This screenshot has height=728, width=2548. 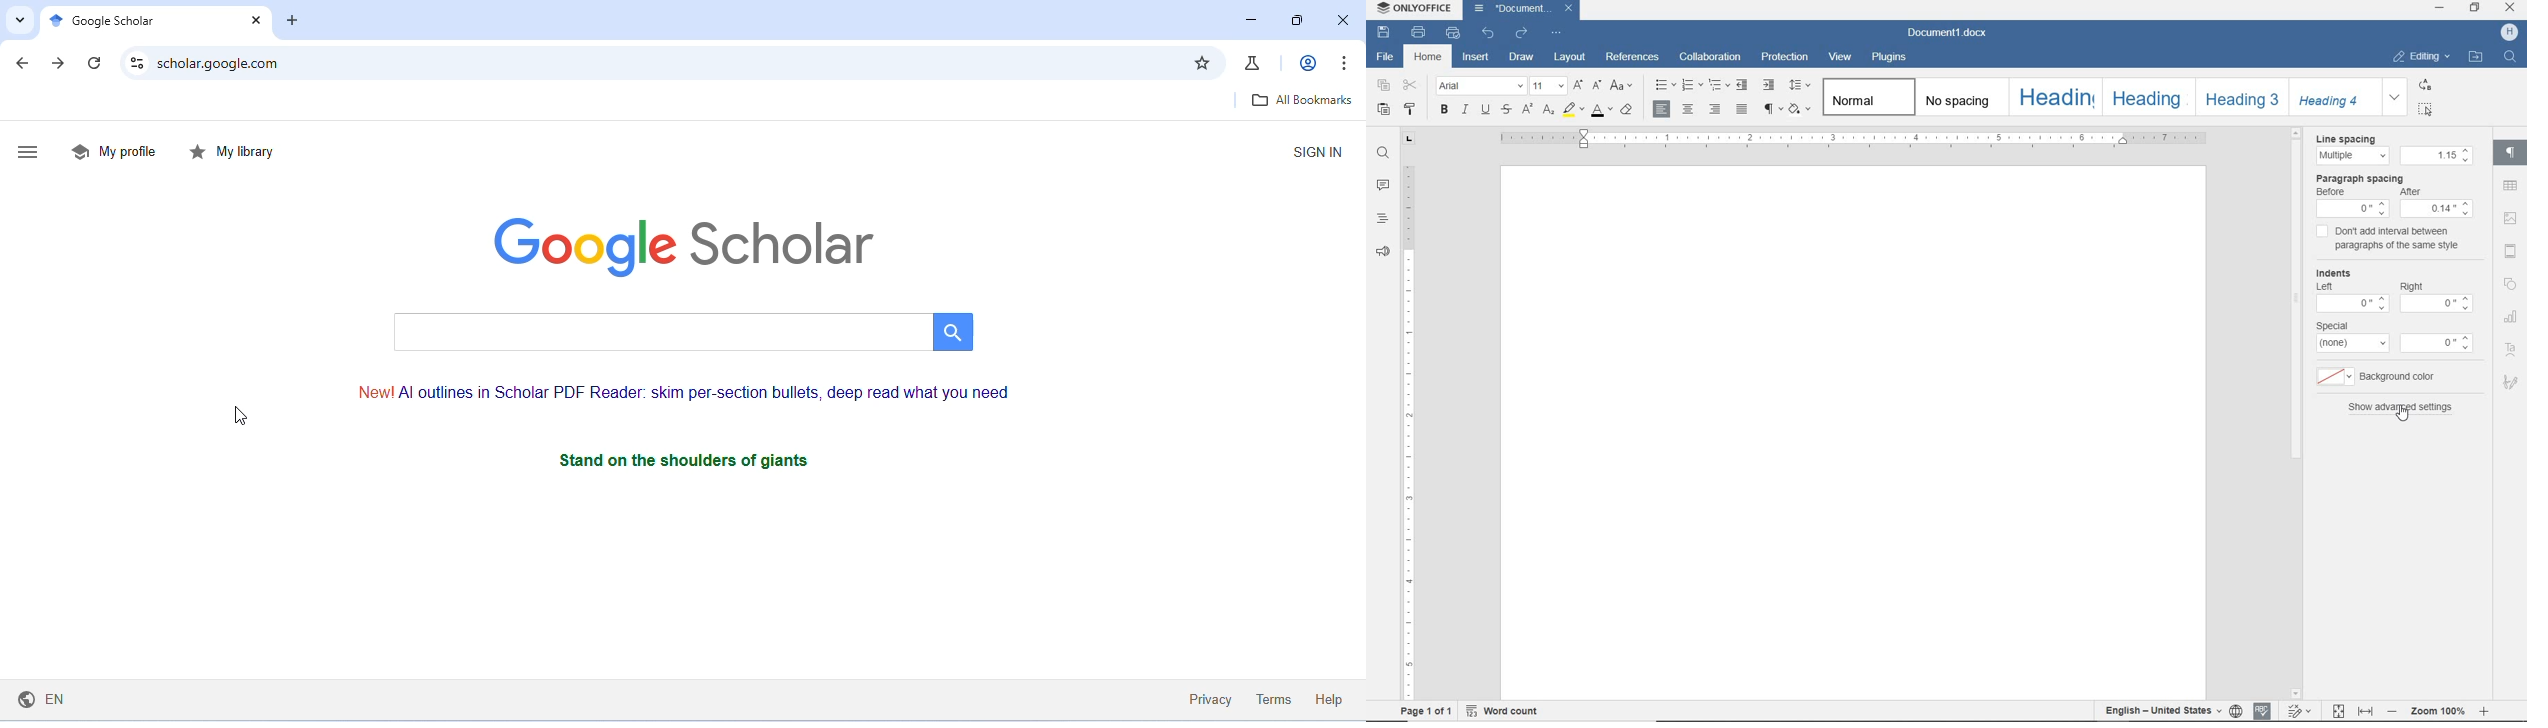 I want to click on google scholar, so click(x=120, y=23).